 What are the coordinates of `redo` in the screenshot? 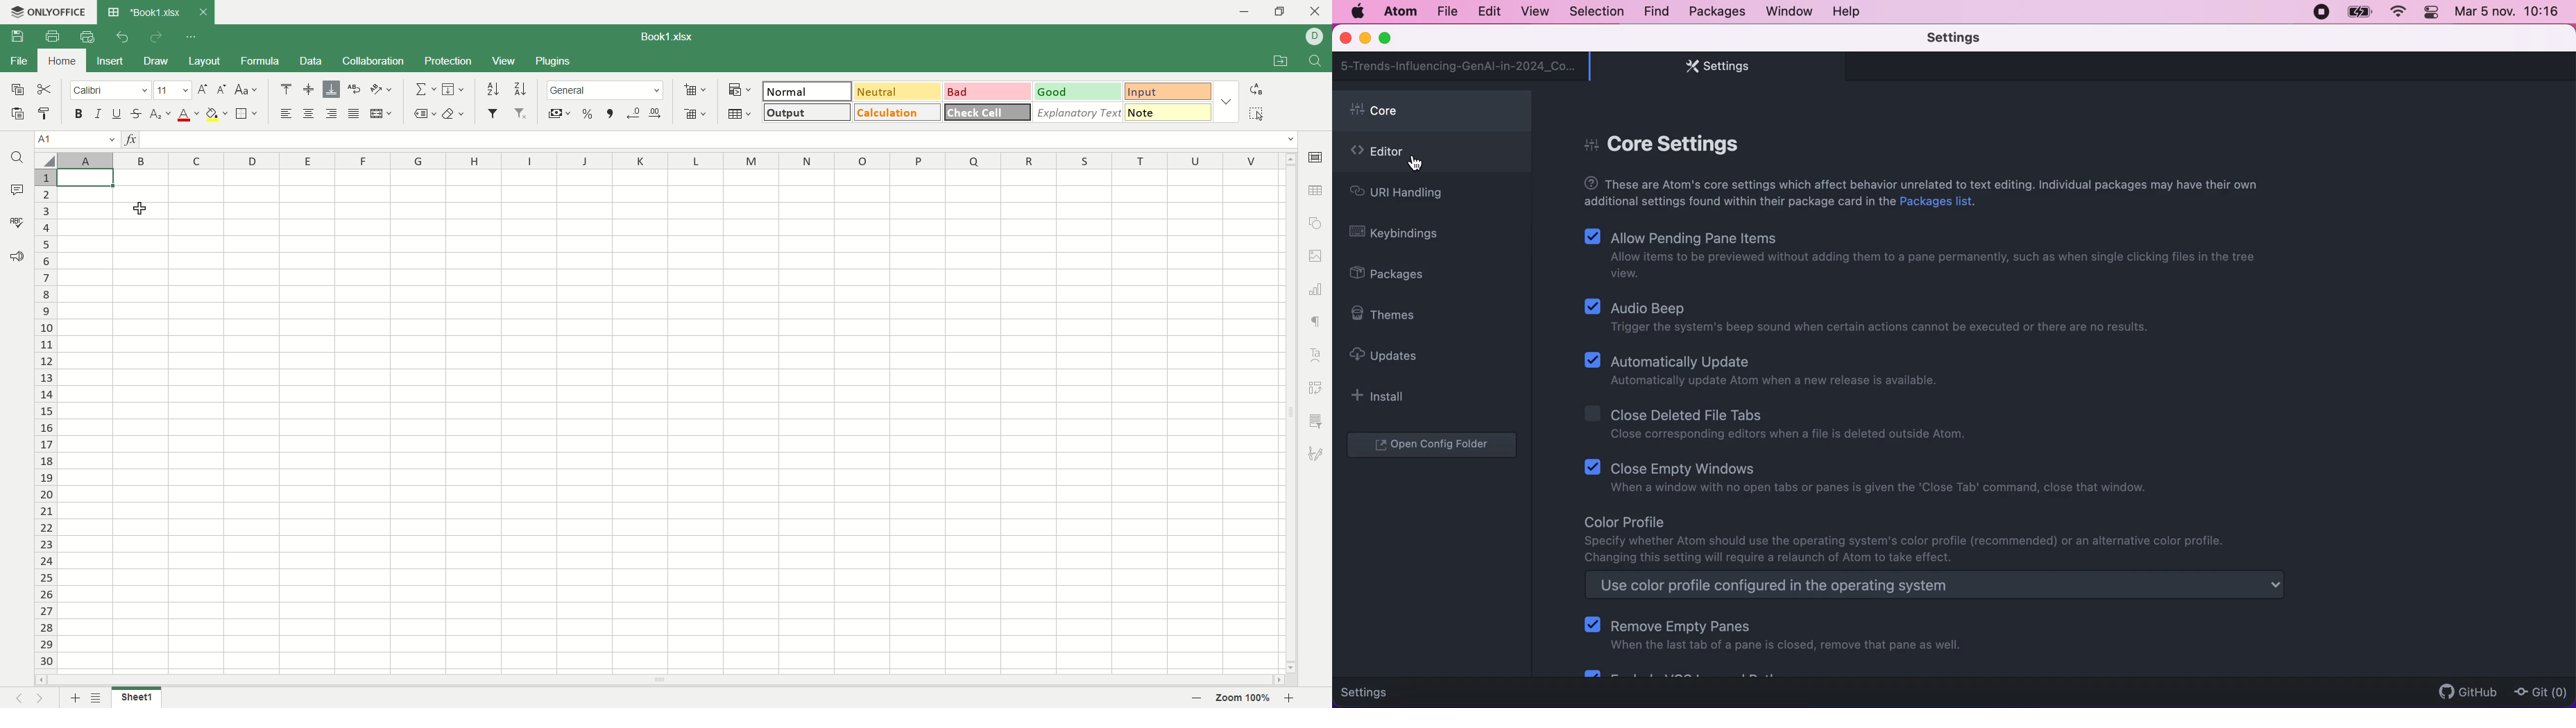 It's located at (157, 36).